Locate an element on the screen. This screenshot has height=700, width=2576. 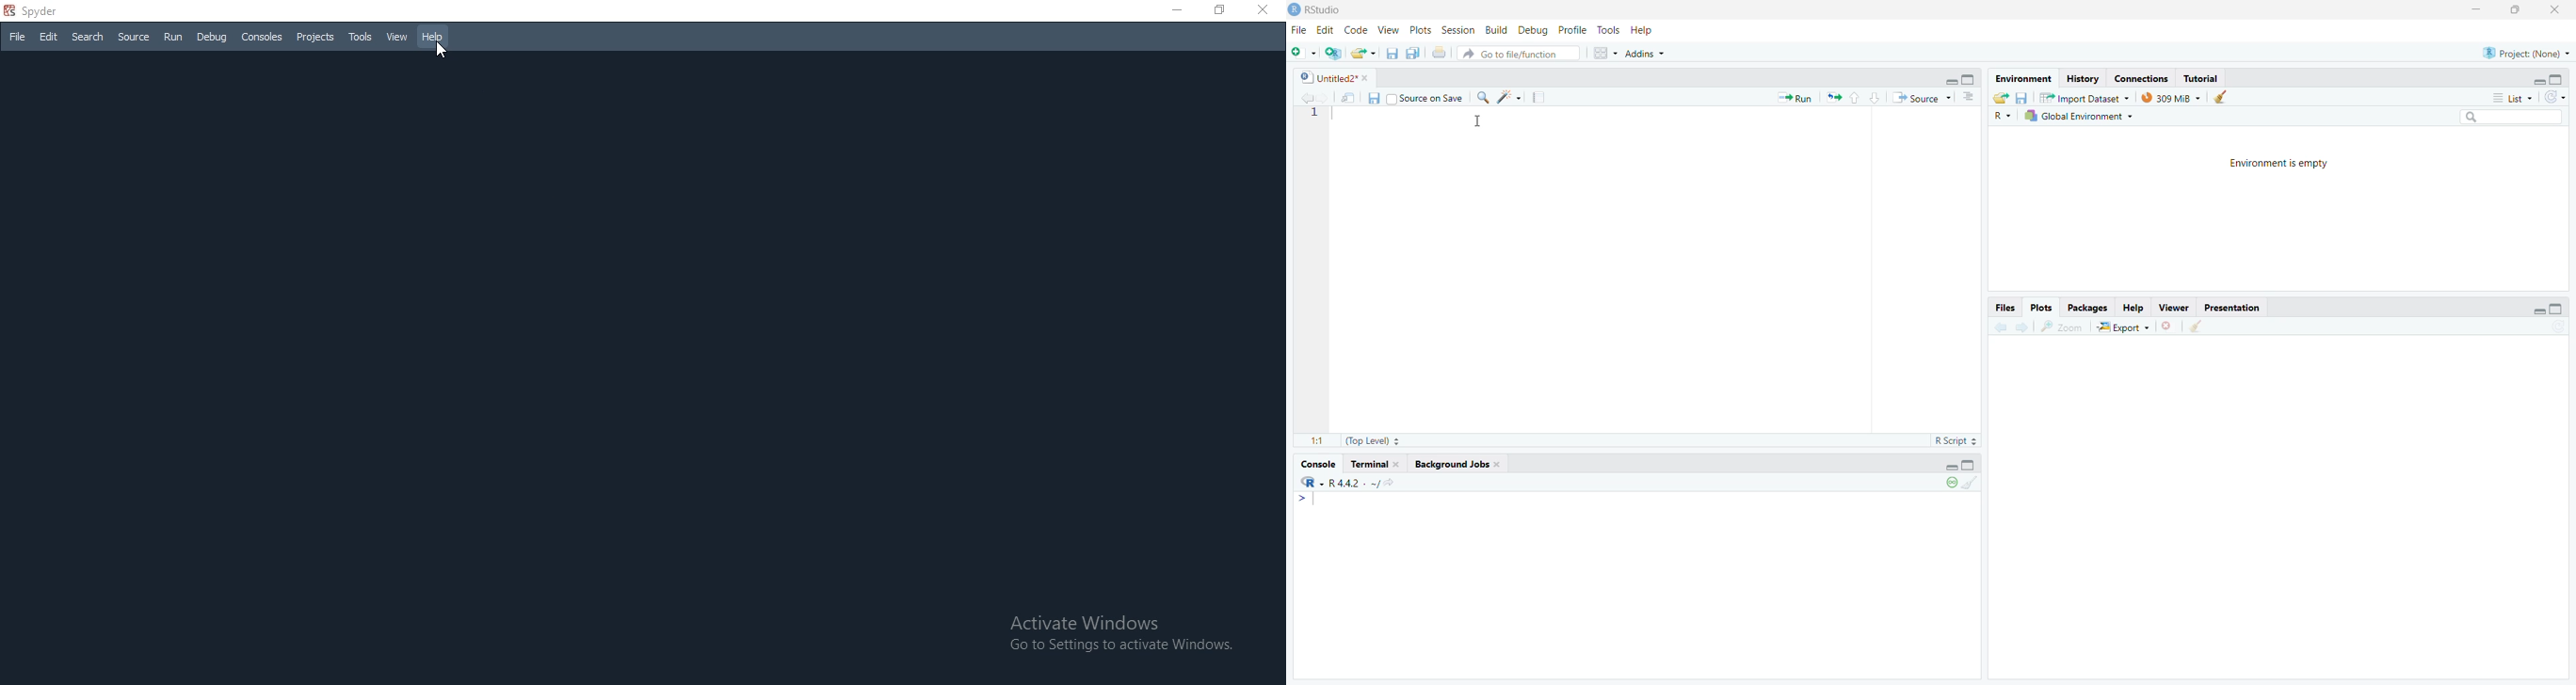
Plots is located at coordinates (1418, 30).